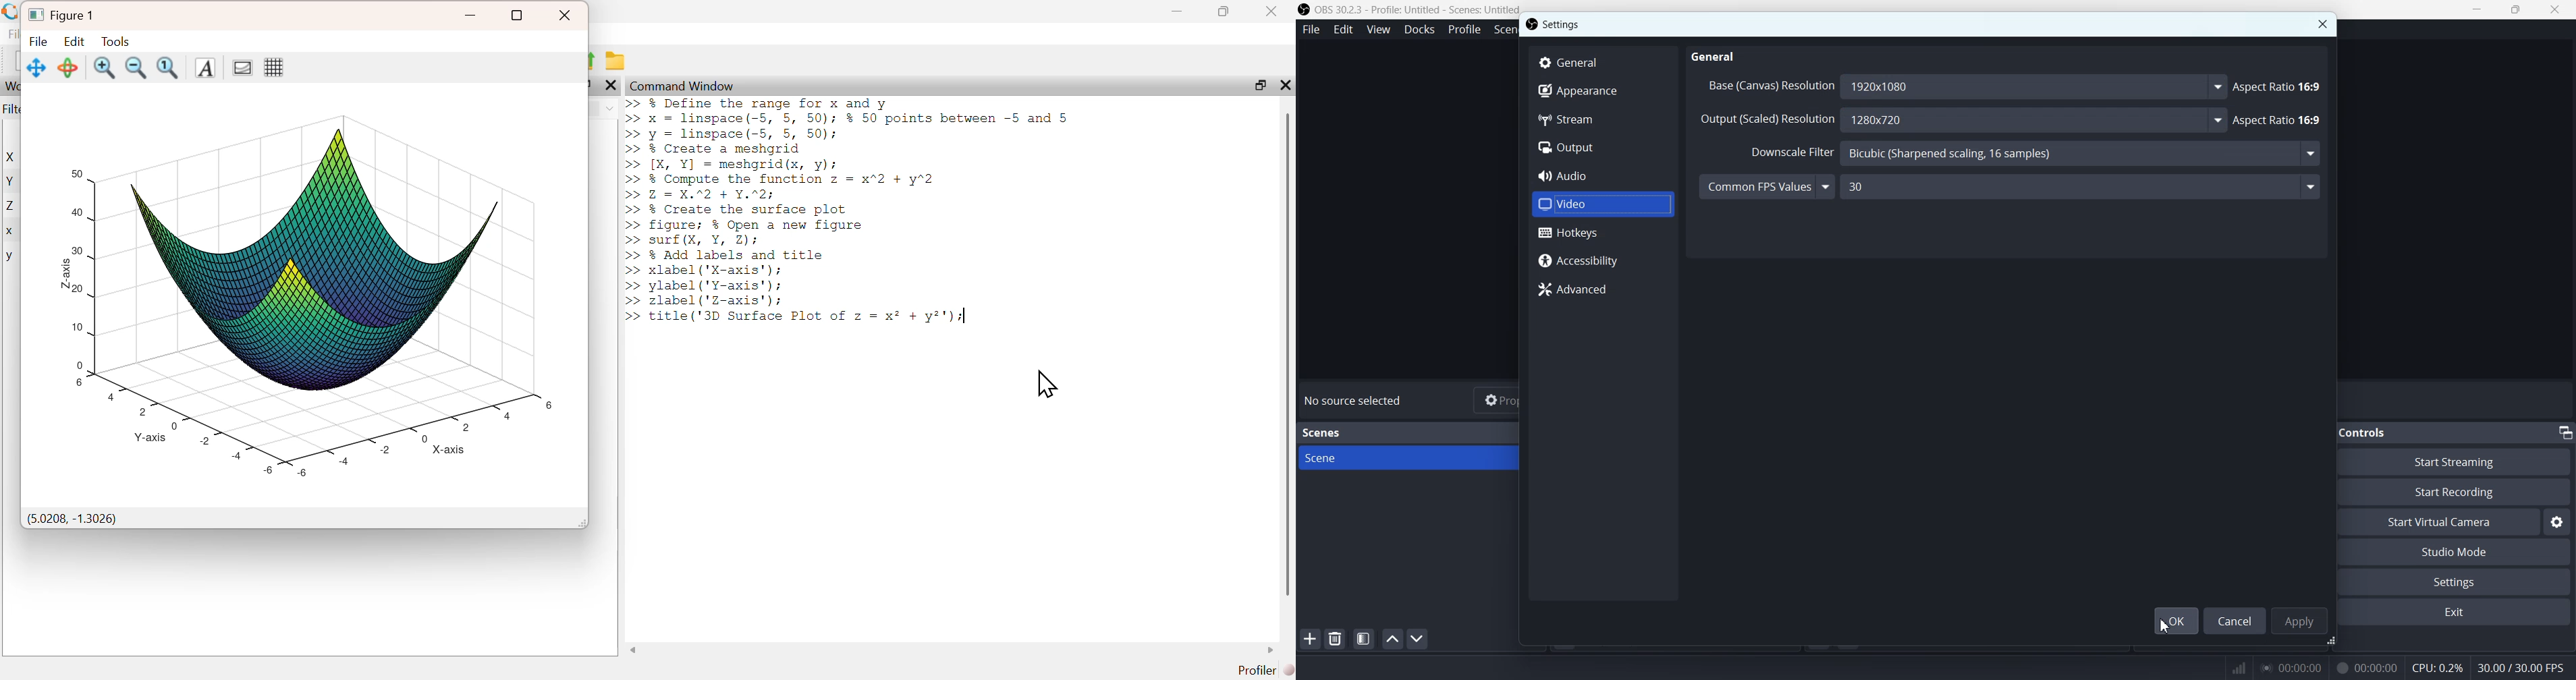 Image resolution: width=2576 pixels, height=700 pixels. I want to click on close, so click(566, 16).